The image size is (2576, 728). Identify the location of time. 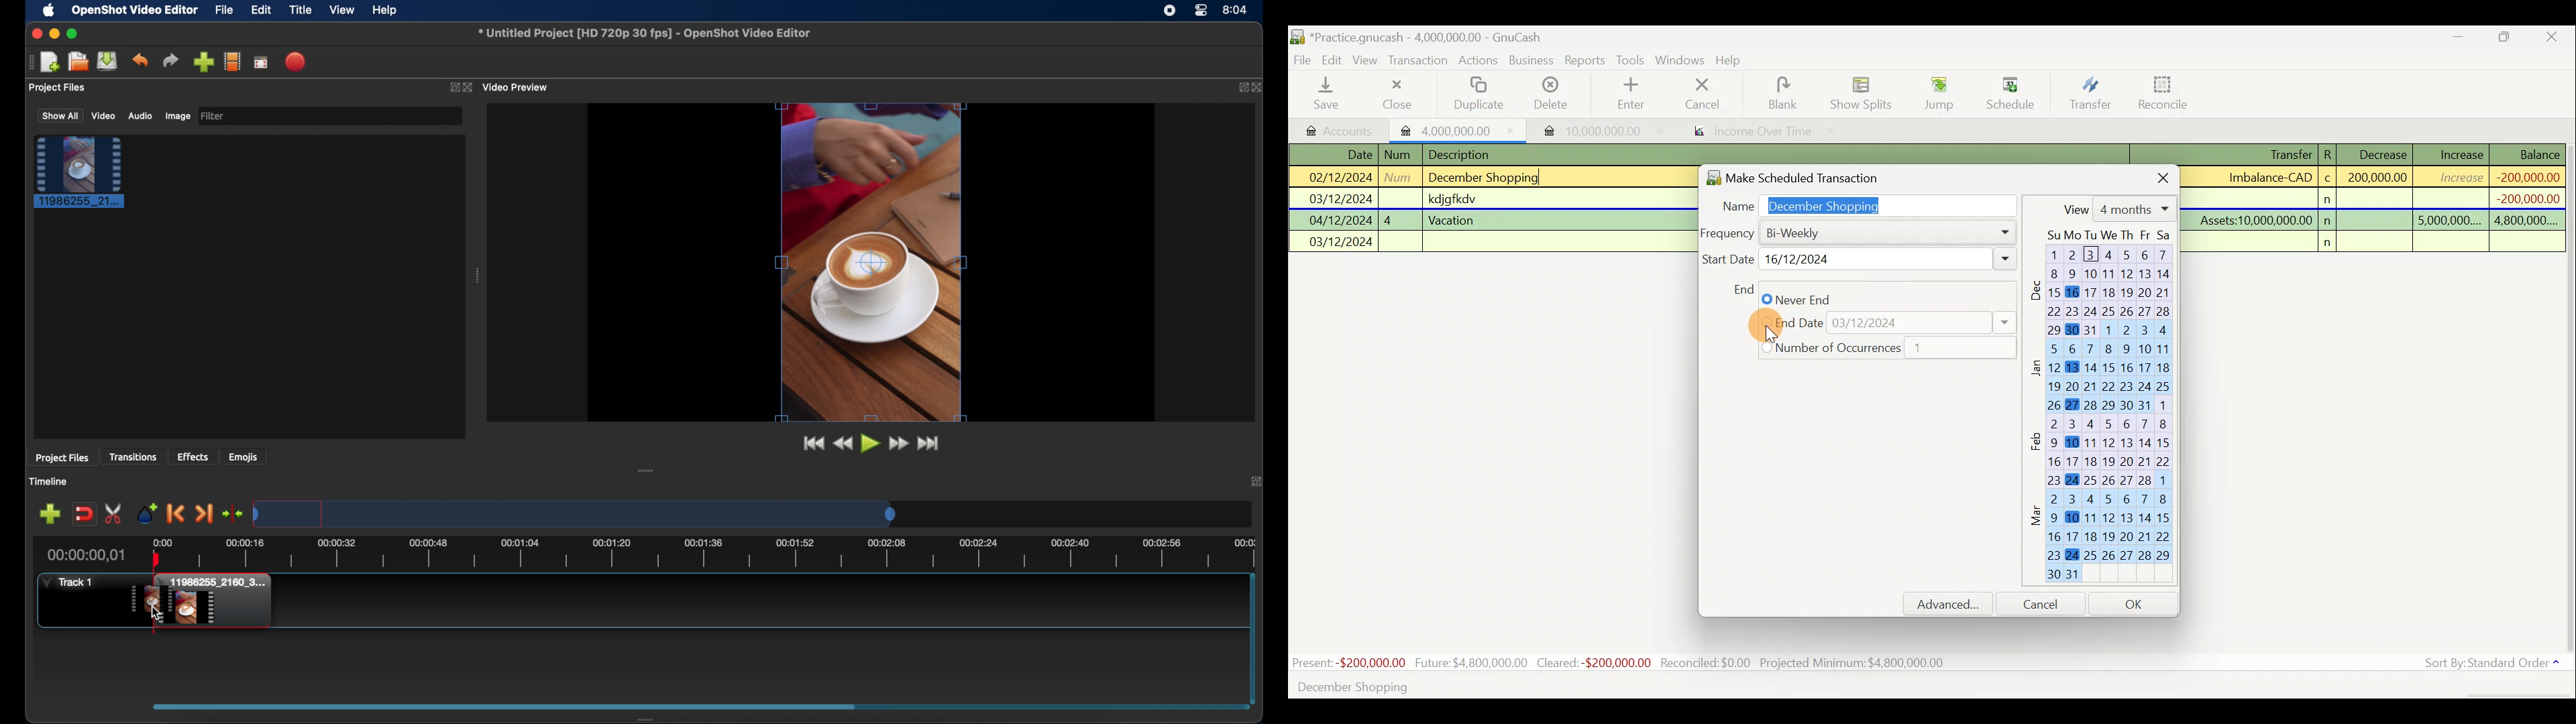
(1236, 9).